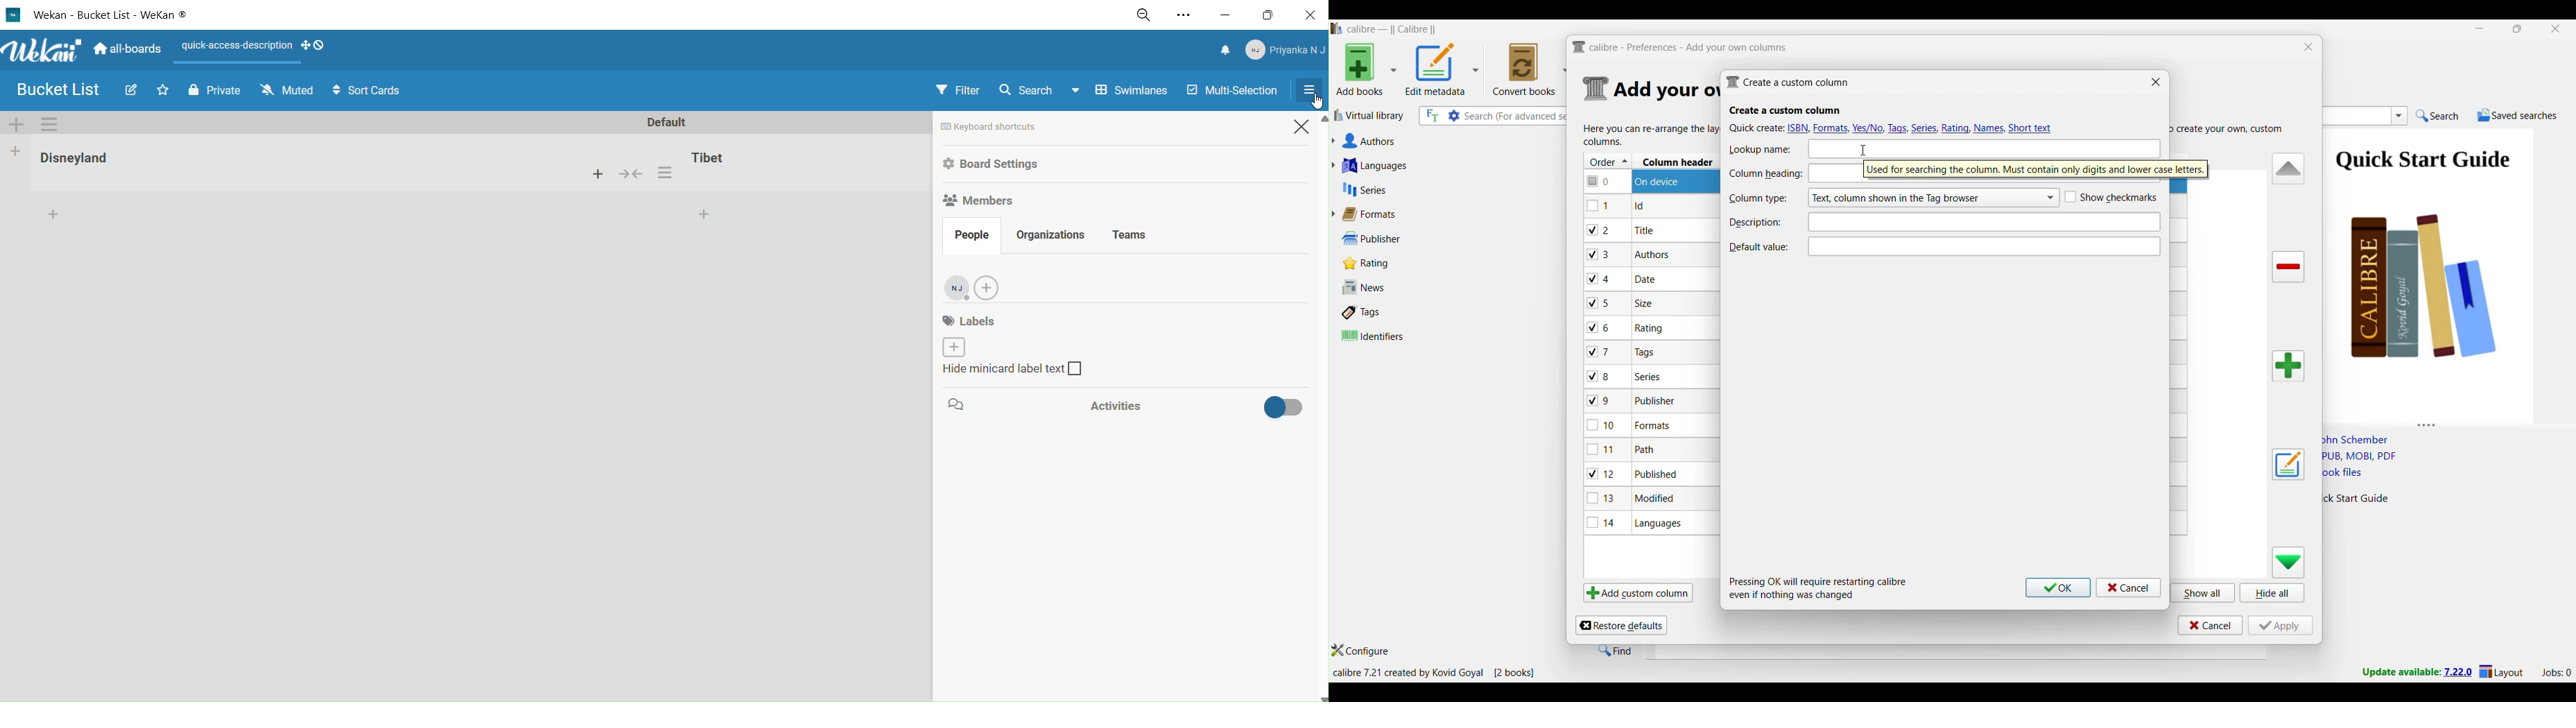 The width and height of the screenshot is (2576, 728). Describe the element at coordinates (2058, 588) in the screenshot. I see `Ok` at that location.